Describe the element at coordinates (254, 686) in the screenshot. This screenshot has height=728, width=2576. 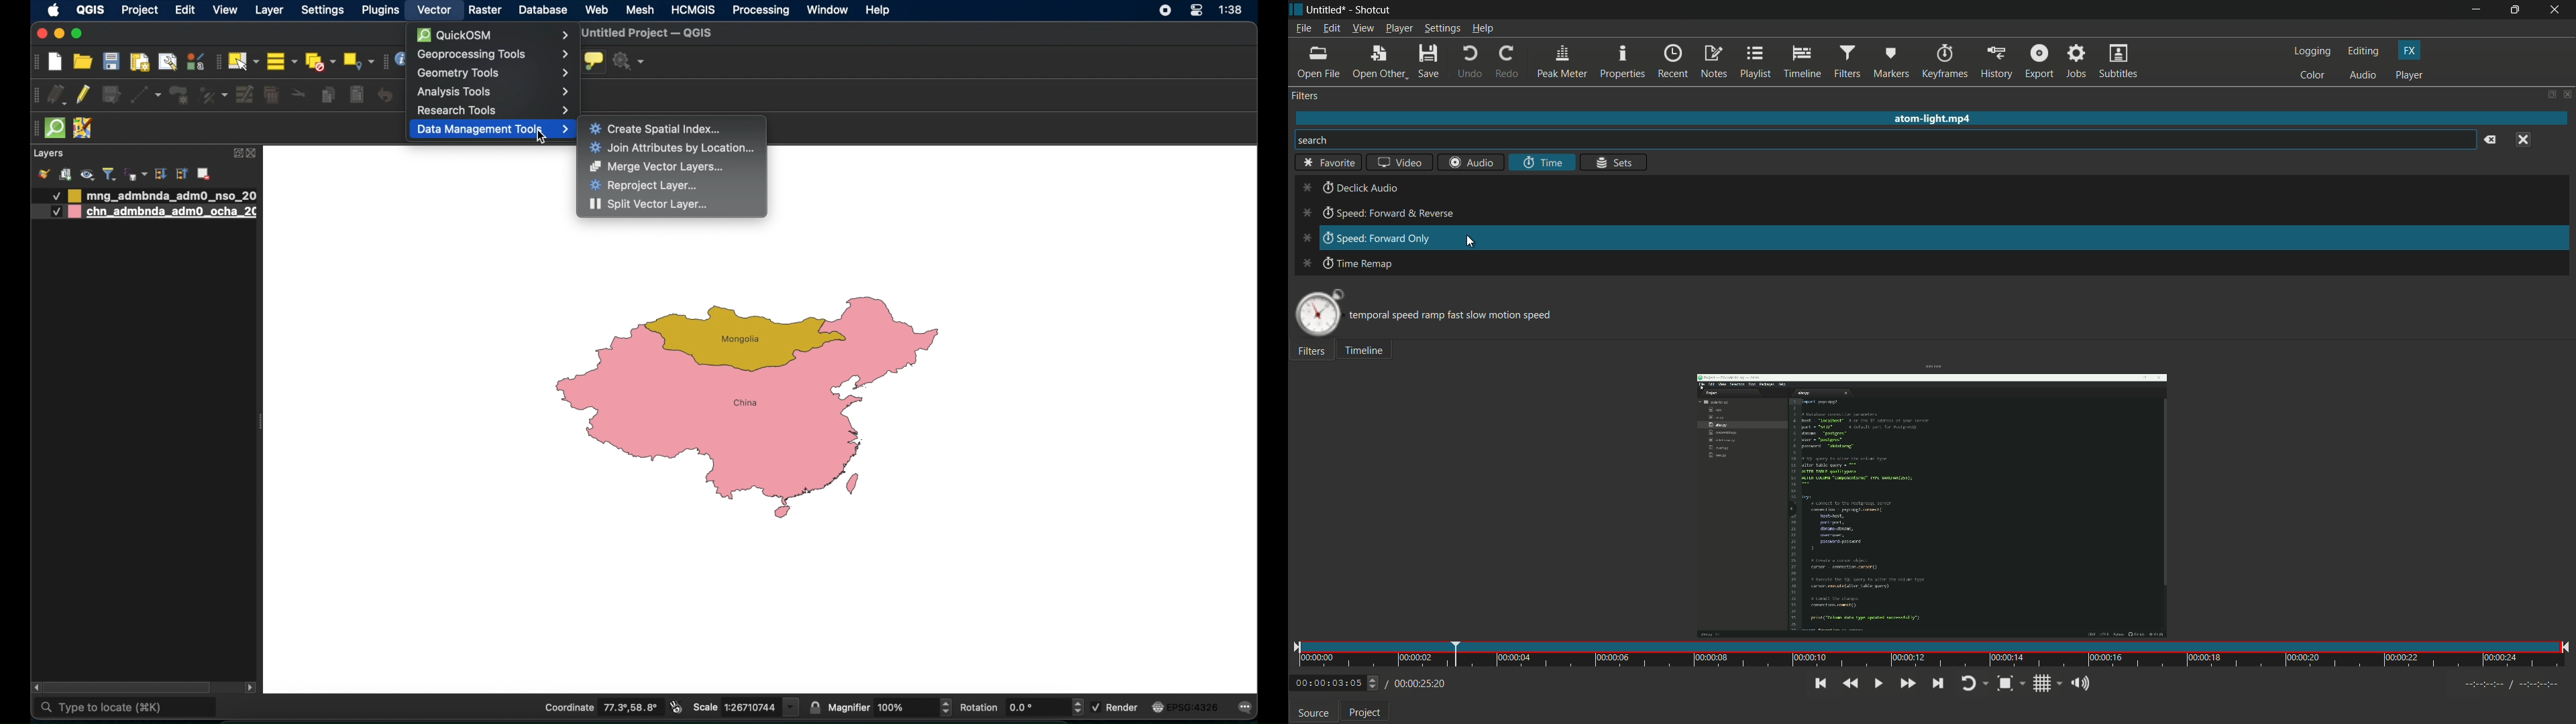
I see `scroll right arrow` at that location.